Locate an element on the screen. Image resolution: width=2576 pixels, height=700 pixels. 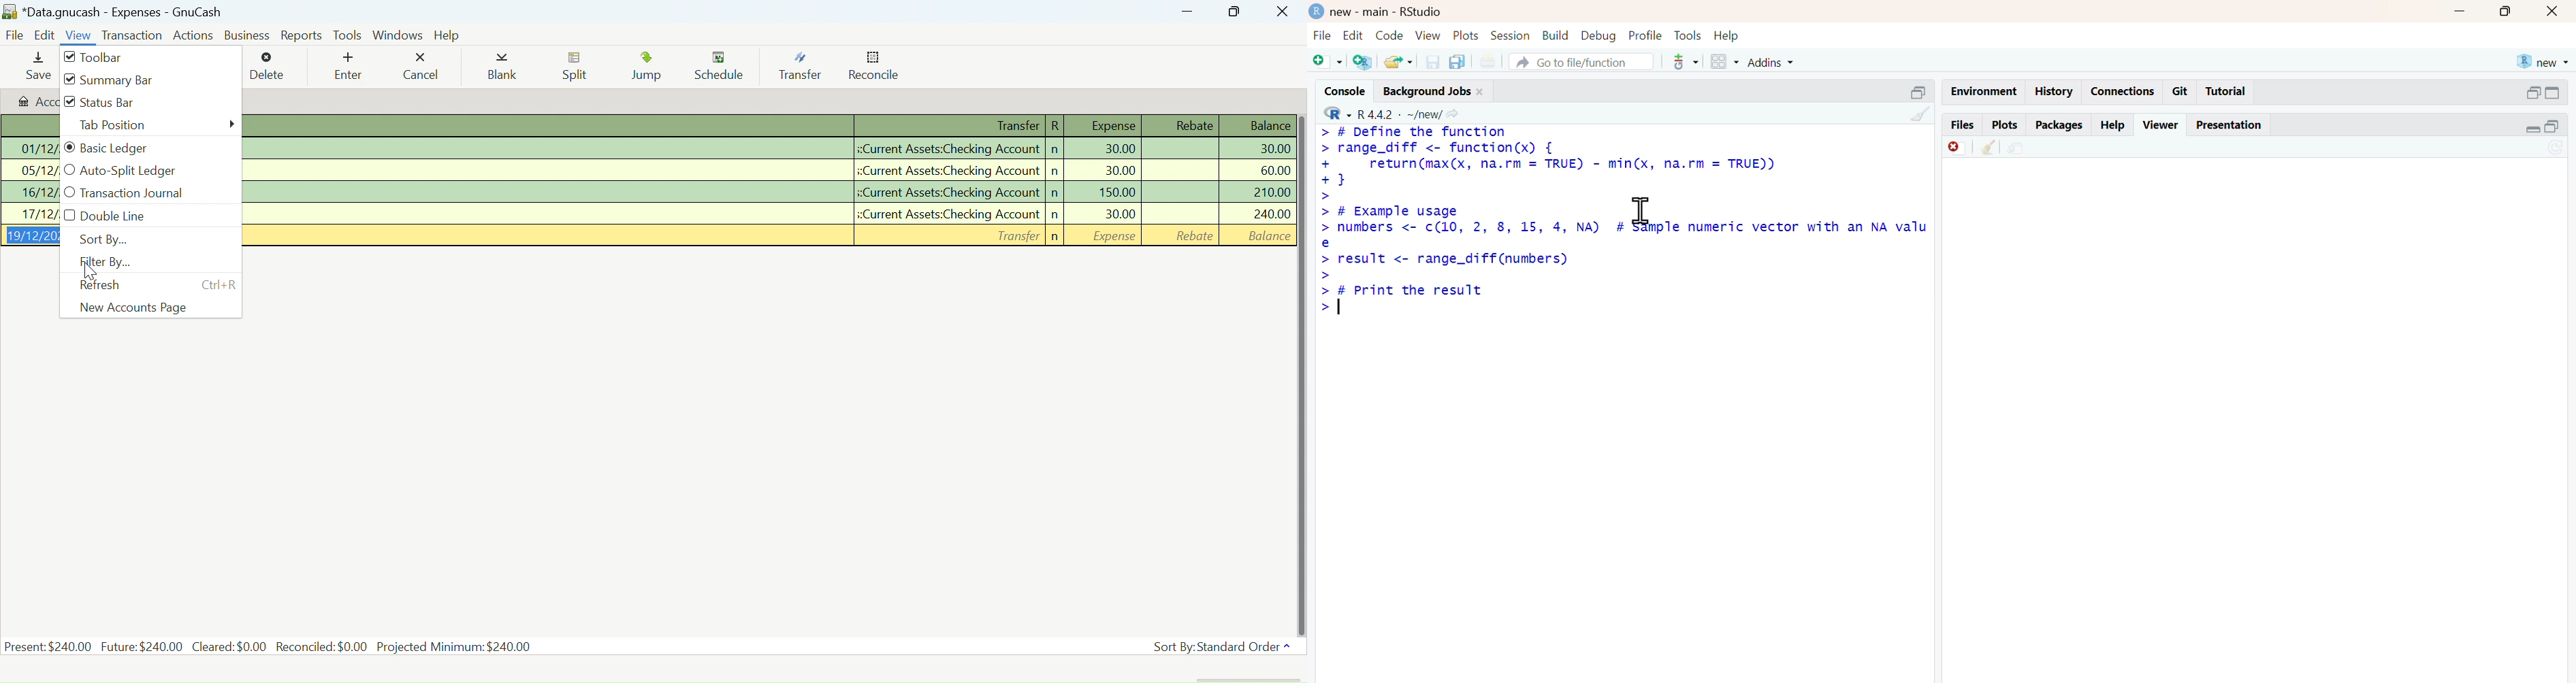
view is located at coordinates (1428, 36).